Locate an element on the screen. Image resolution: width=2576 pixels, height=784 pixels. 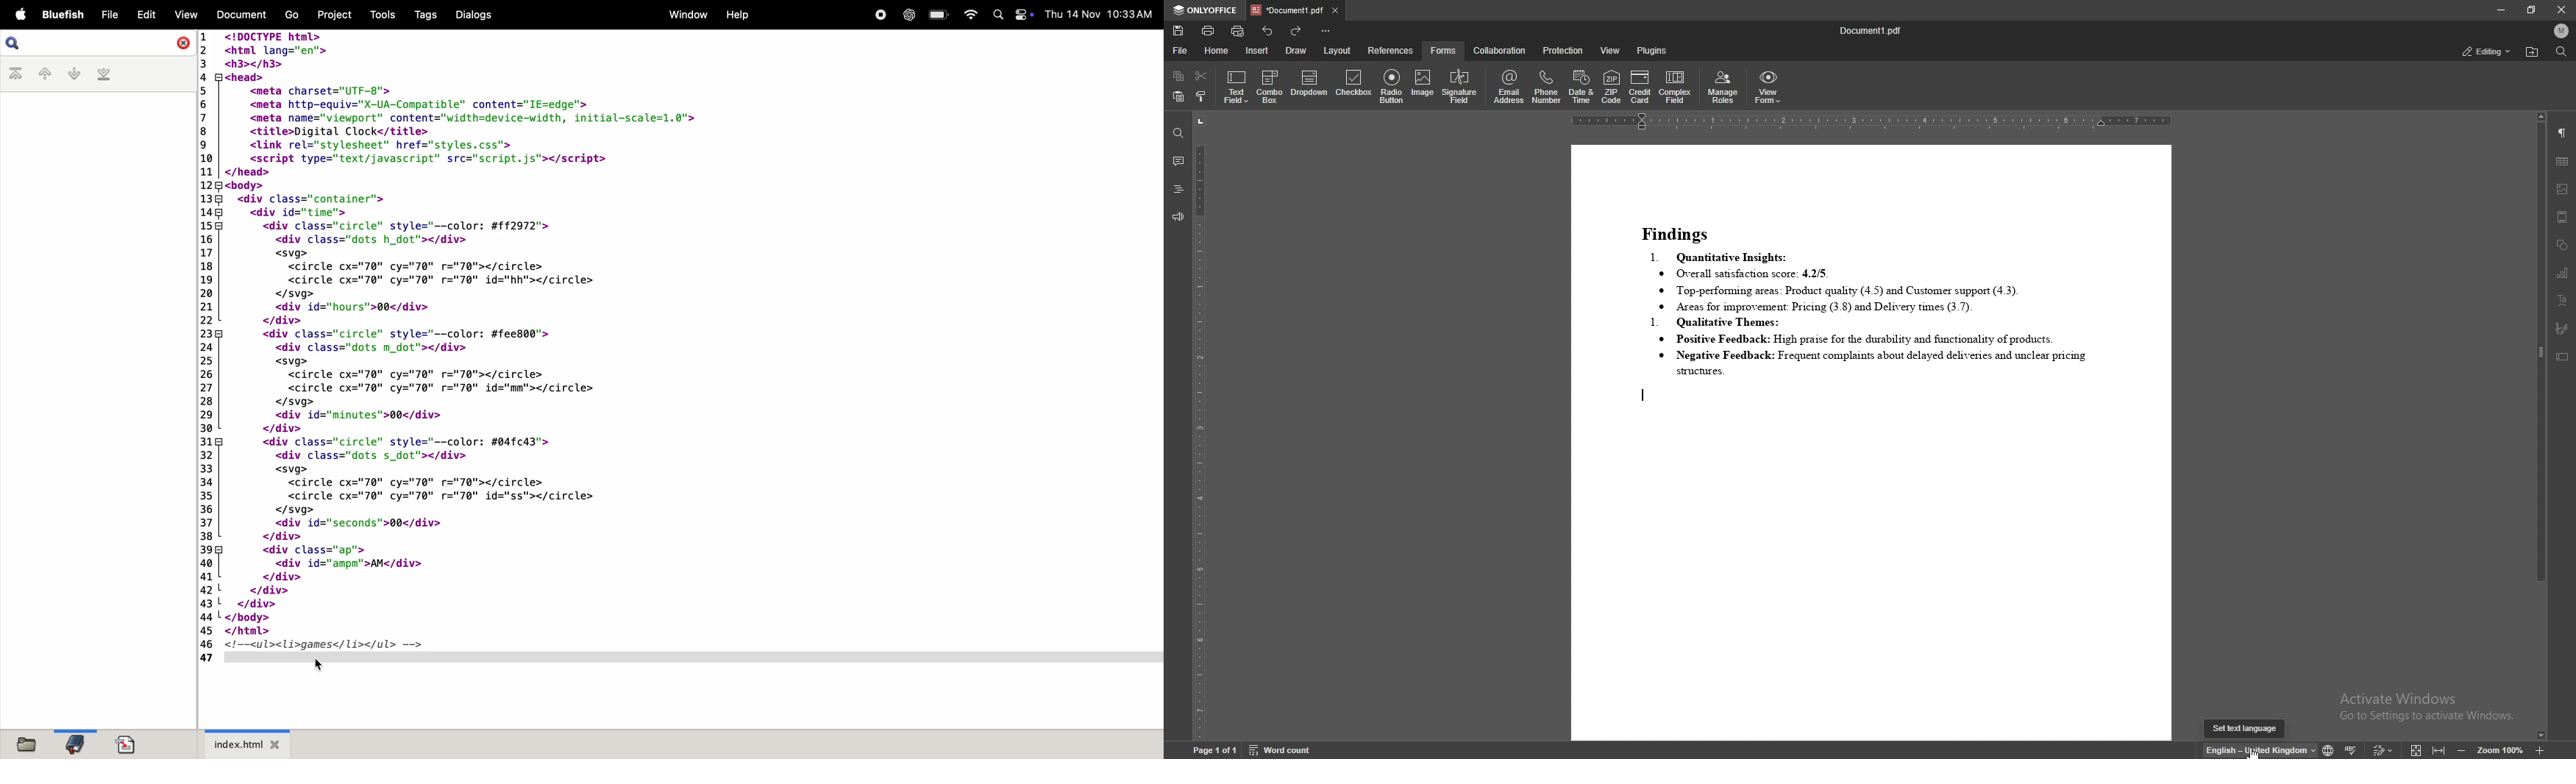
header and footer is located at coordinates (2563, 217).